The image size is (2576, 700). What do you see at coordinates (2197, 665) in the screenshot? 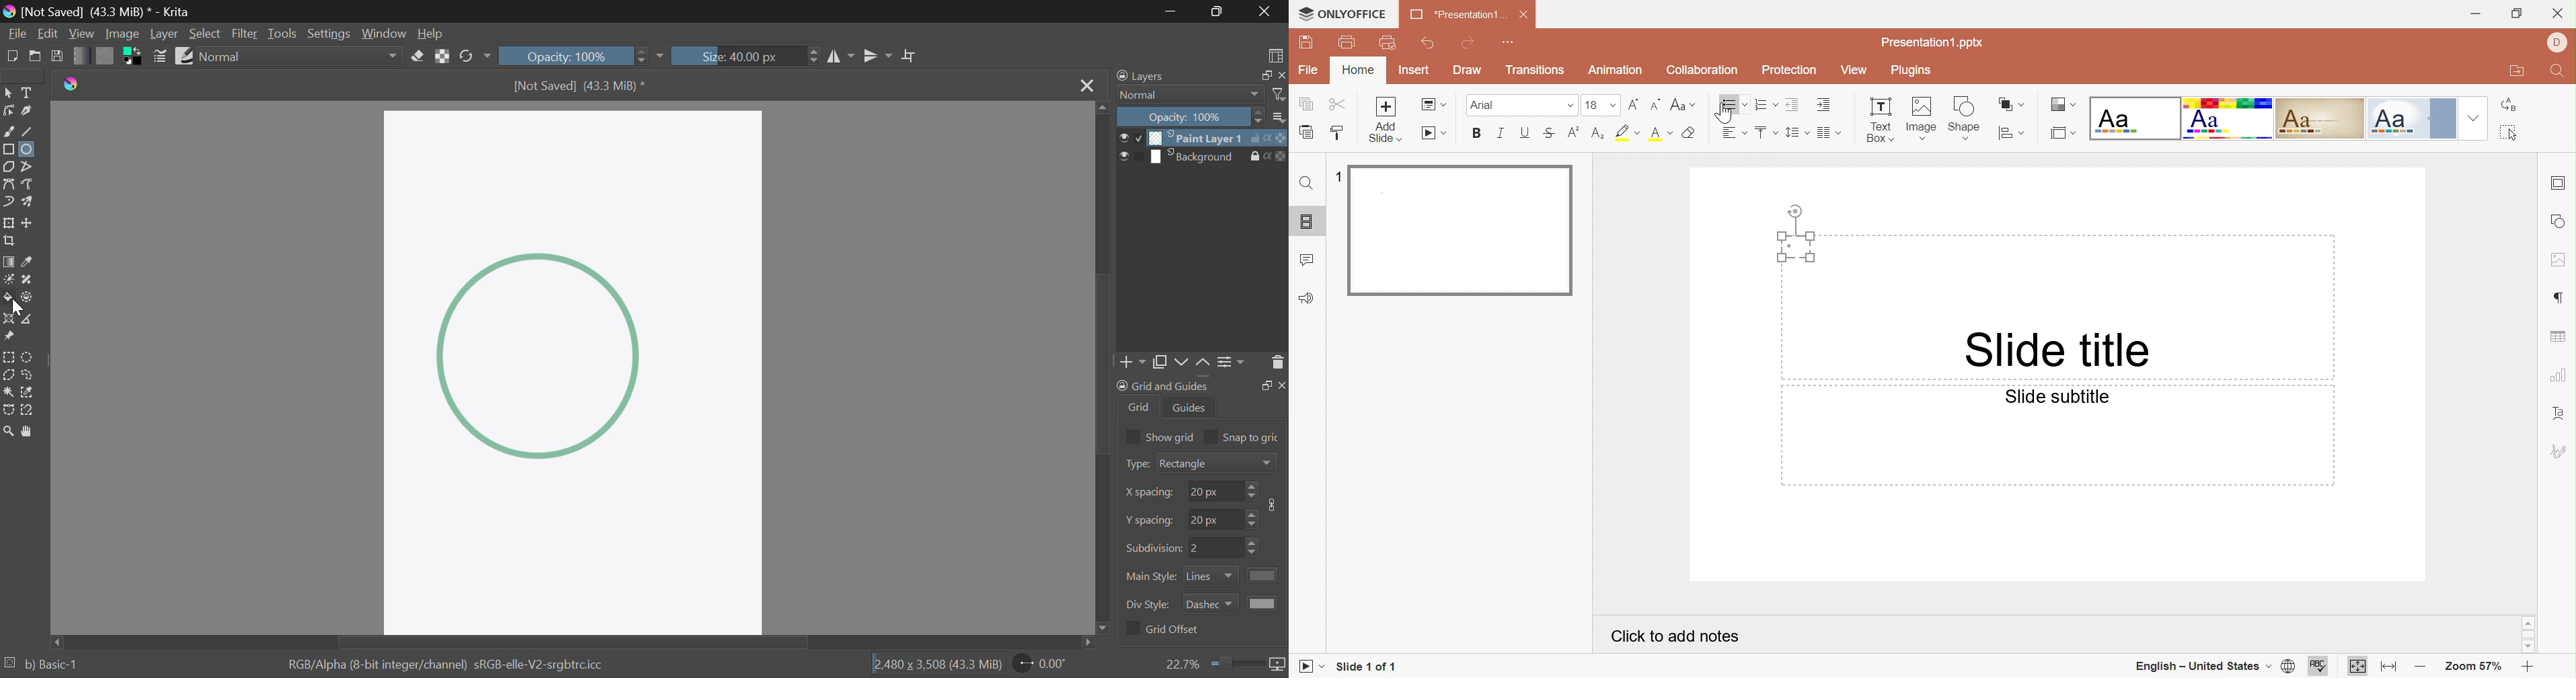
I see `English - United States` at bounding box center [2197, 665].